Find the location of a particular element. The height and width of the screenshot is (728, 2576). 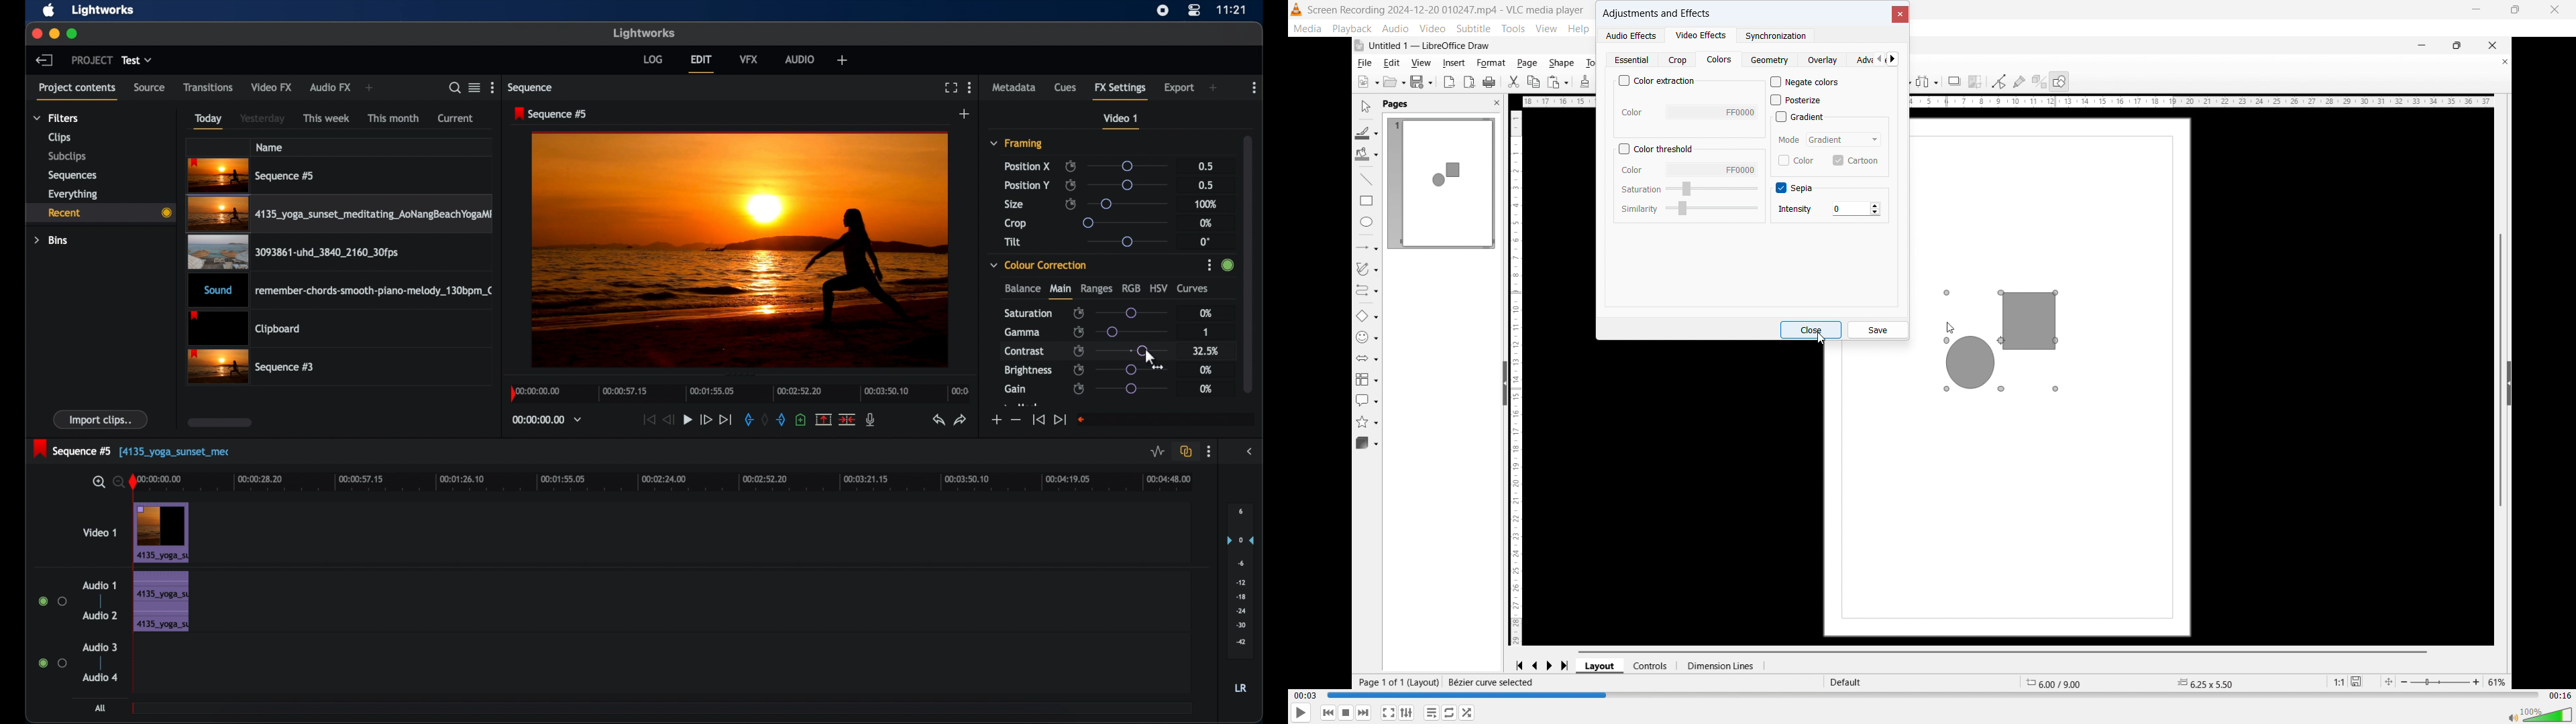

toggle auto track sync is located at coordinates (1186, 452).